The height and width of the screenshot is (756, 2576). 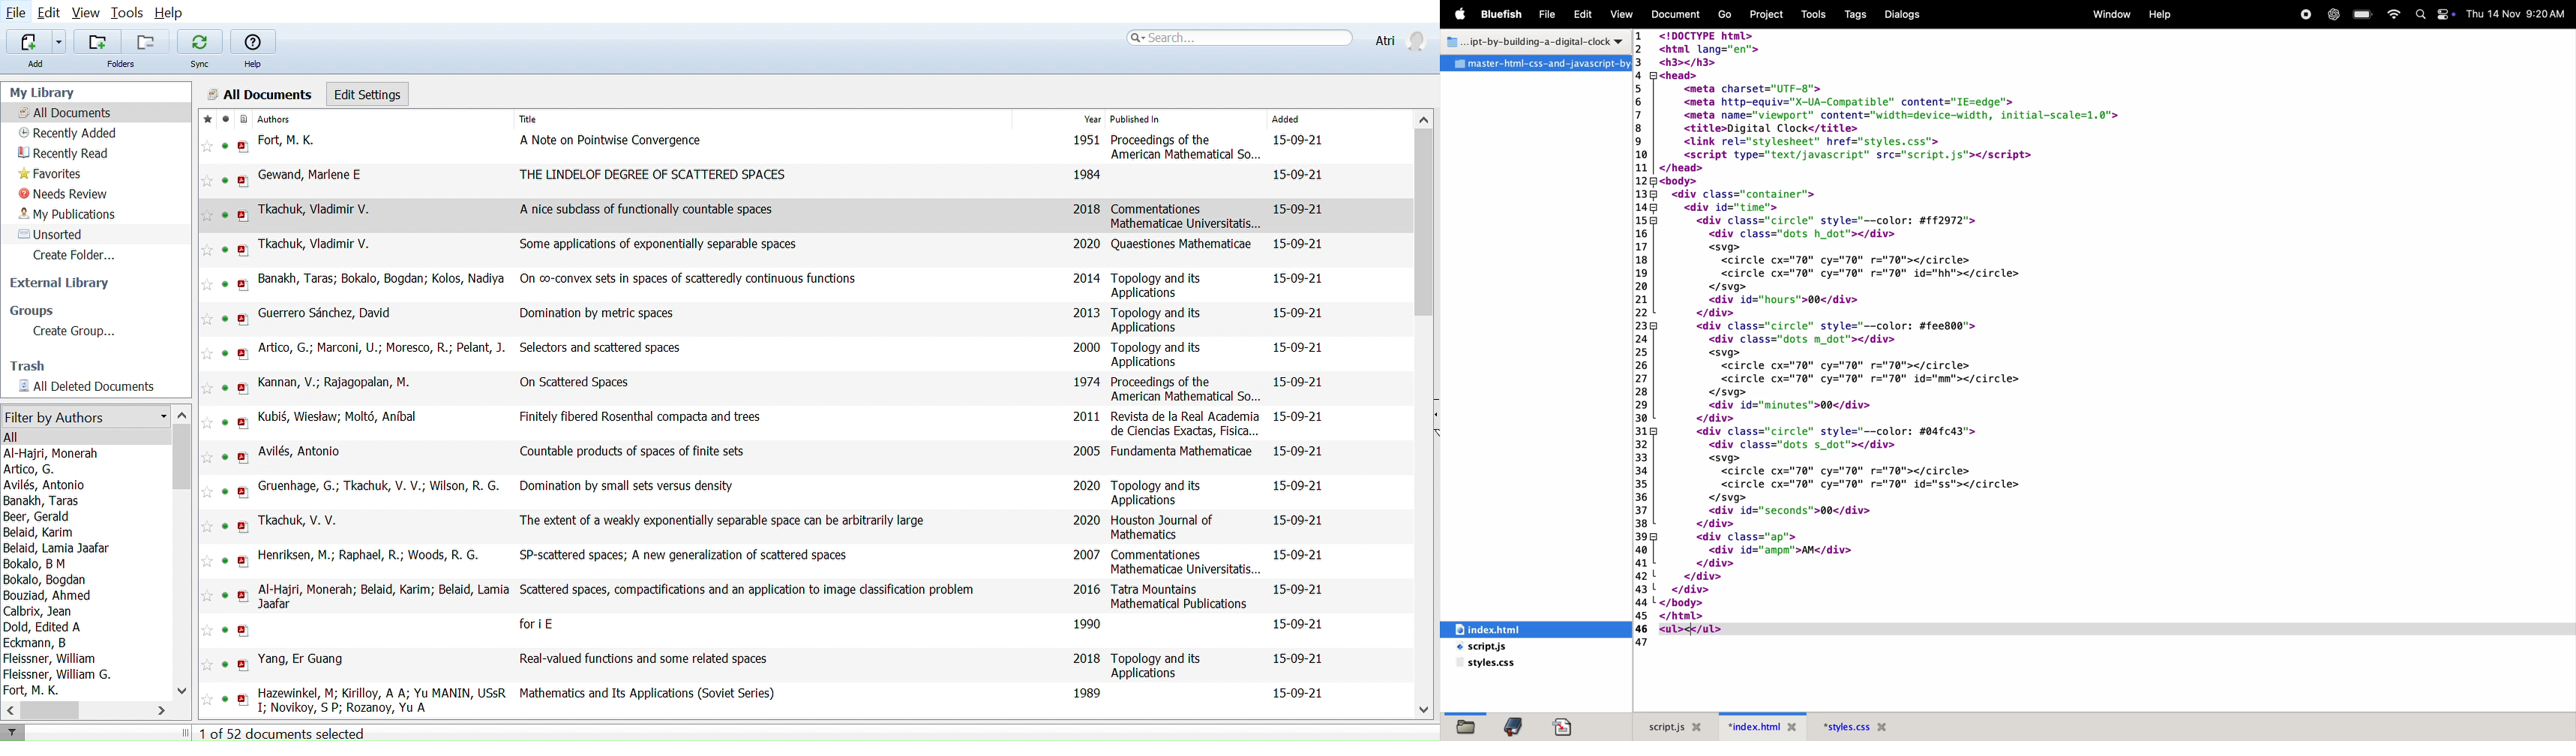 What do you see at coordinates (50, 658) in the screenshot?
I see `Fleissner, William` at bounding box center [50, 658].